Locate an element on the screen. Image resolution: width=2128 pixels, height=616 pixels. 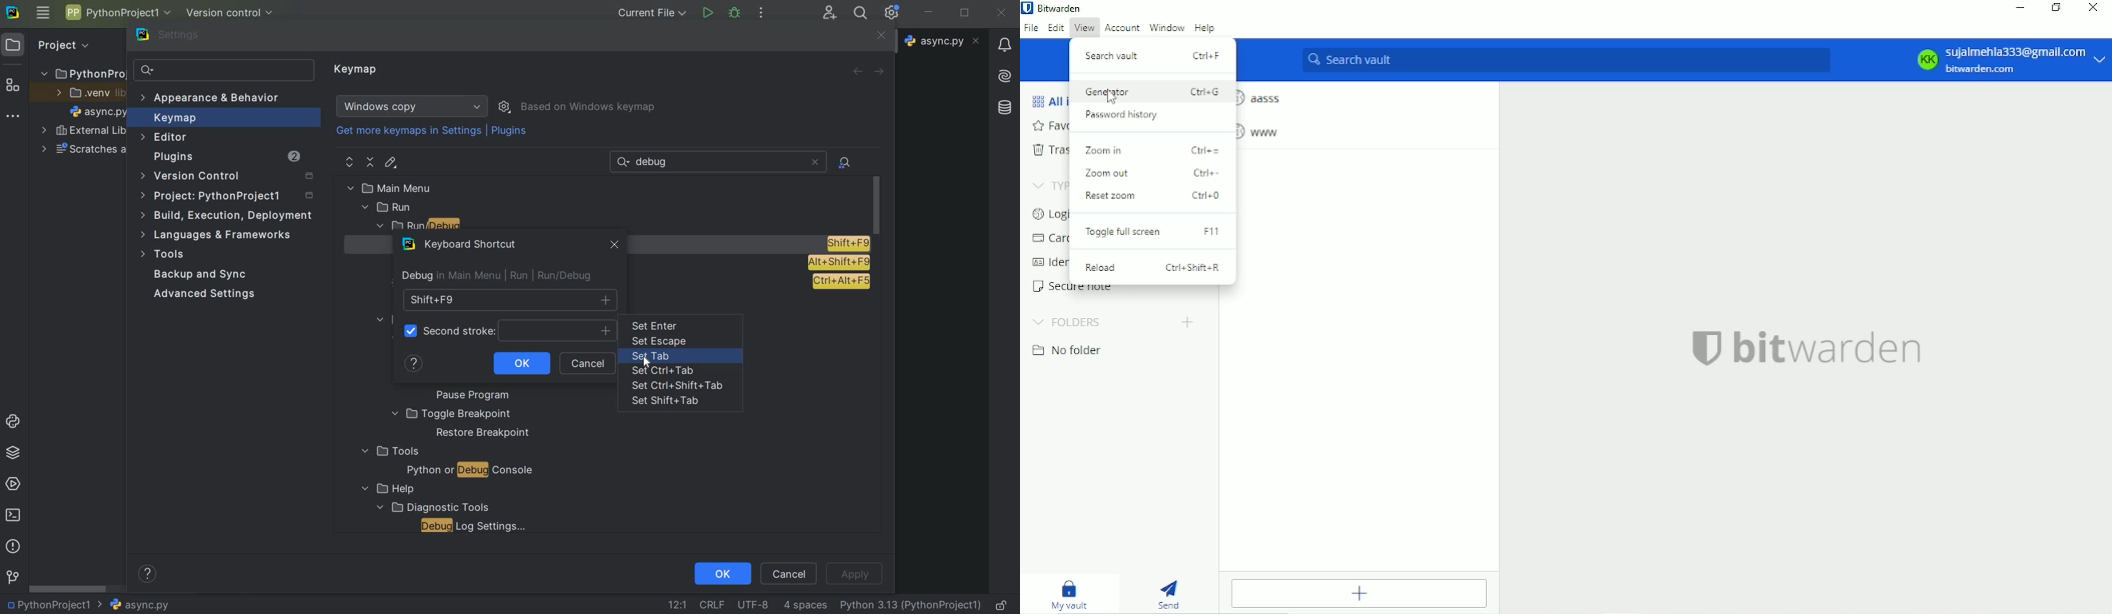
project name is located at coordinates (47, 605).